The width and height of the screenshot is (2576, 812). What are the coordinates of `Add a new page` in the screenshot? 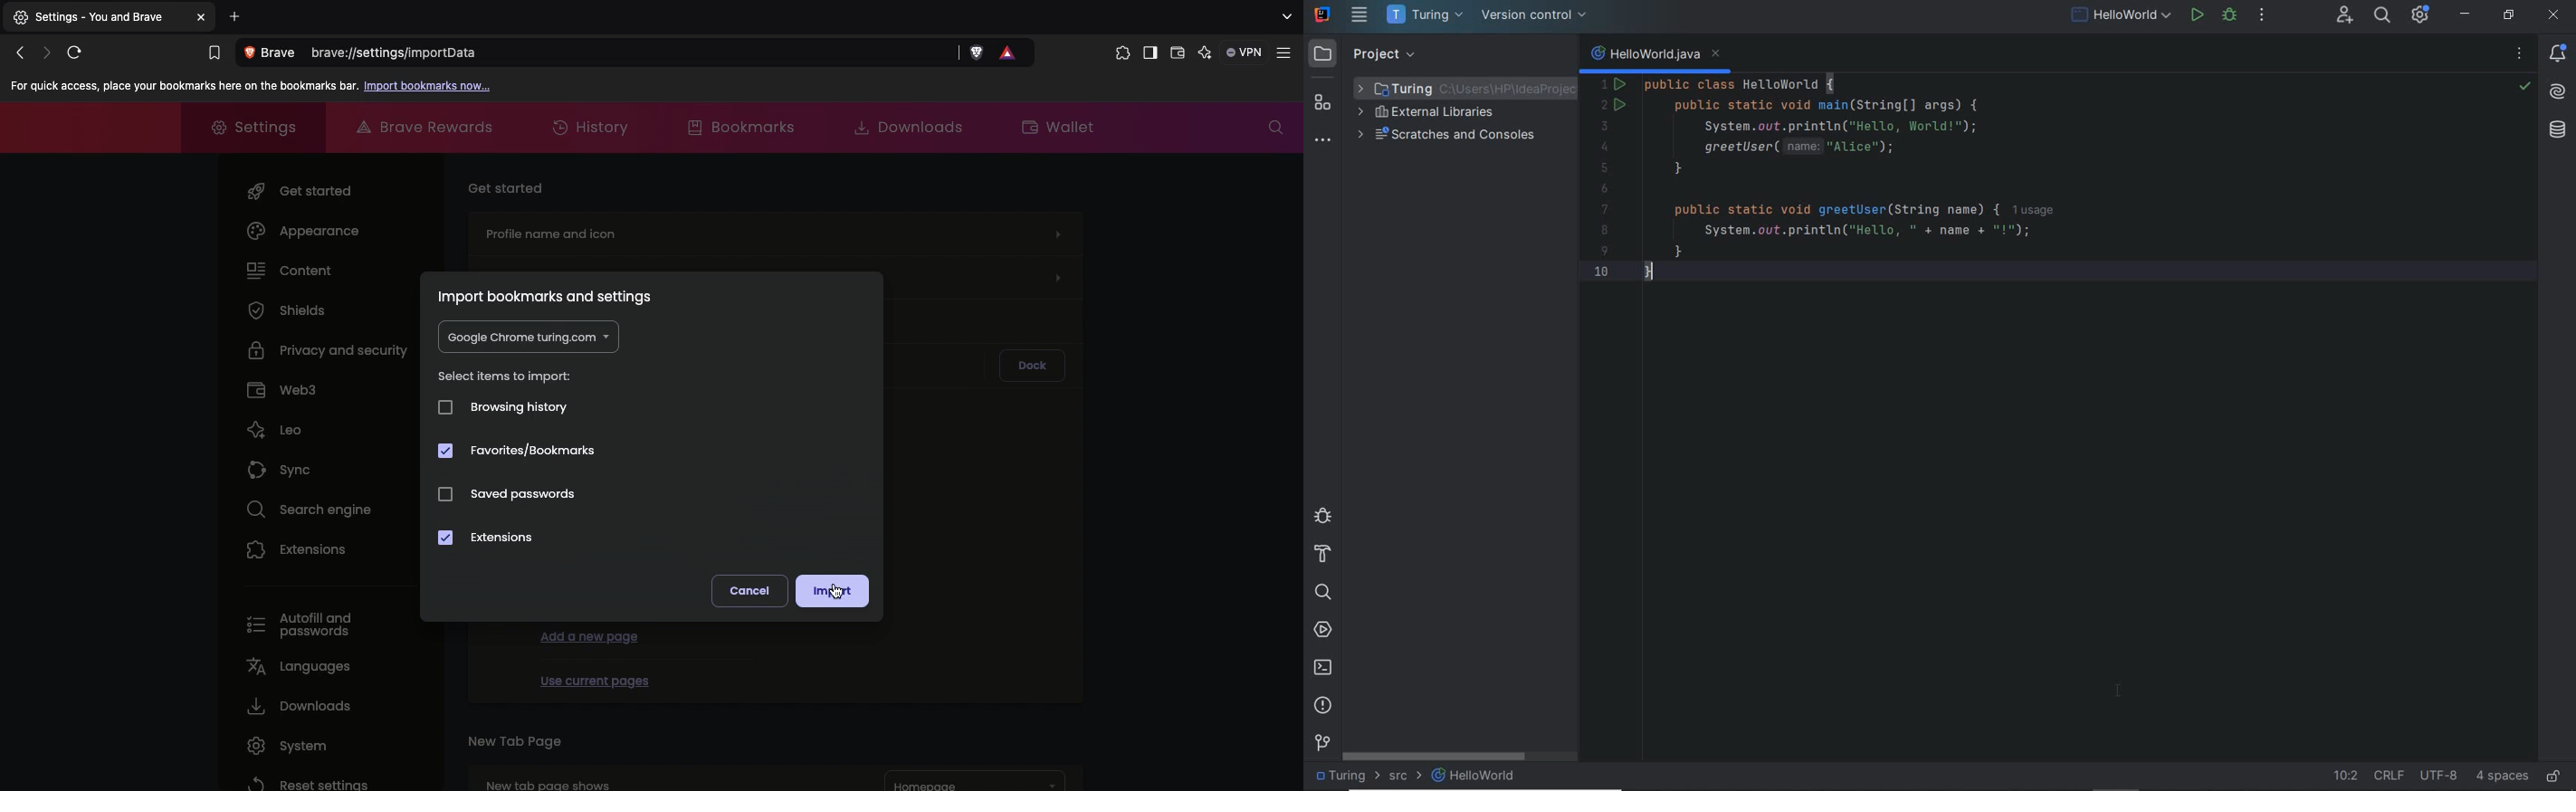 It's located at (590, 635).